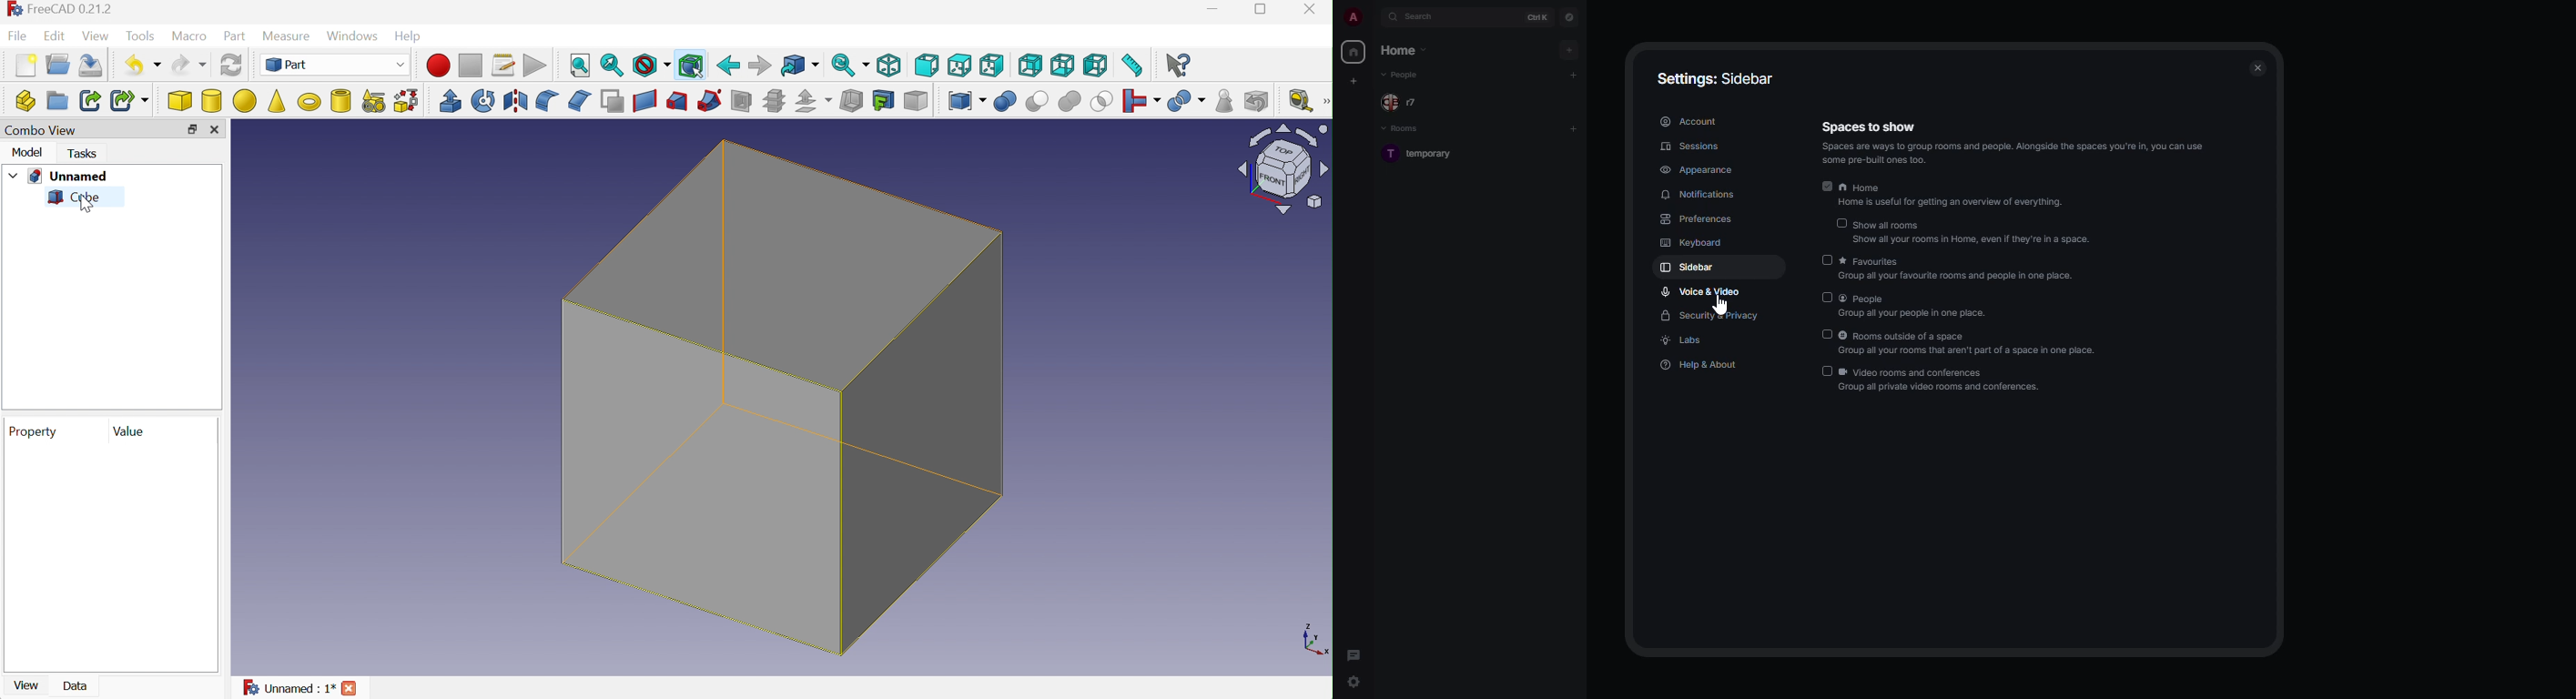 Image resolution: width=2576 pixels, height=700 pixels. Describe the element at coordinates (95, 35) in the screenshot. I see `View` at that location.